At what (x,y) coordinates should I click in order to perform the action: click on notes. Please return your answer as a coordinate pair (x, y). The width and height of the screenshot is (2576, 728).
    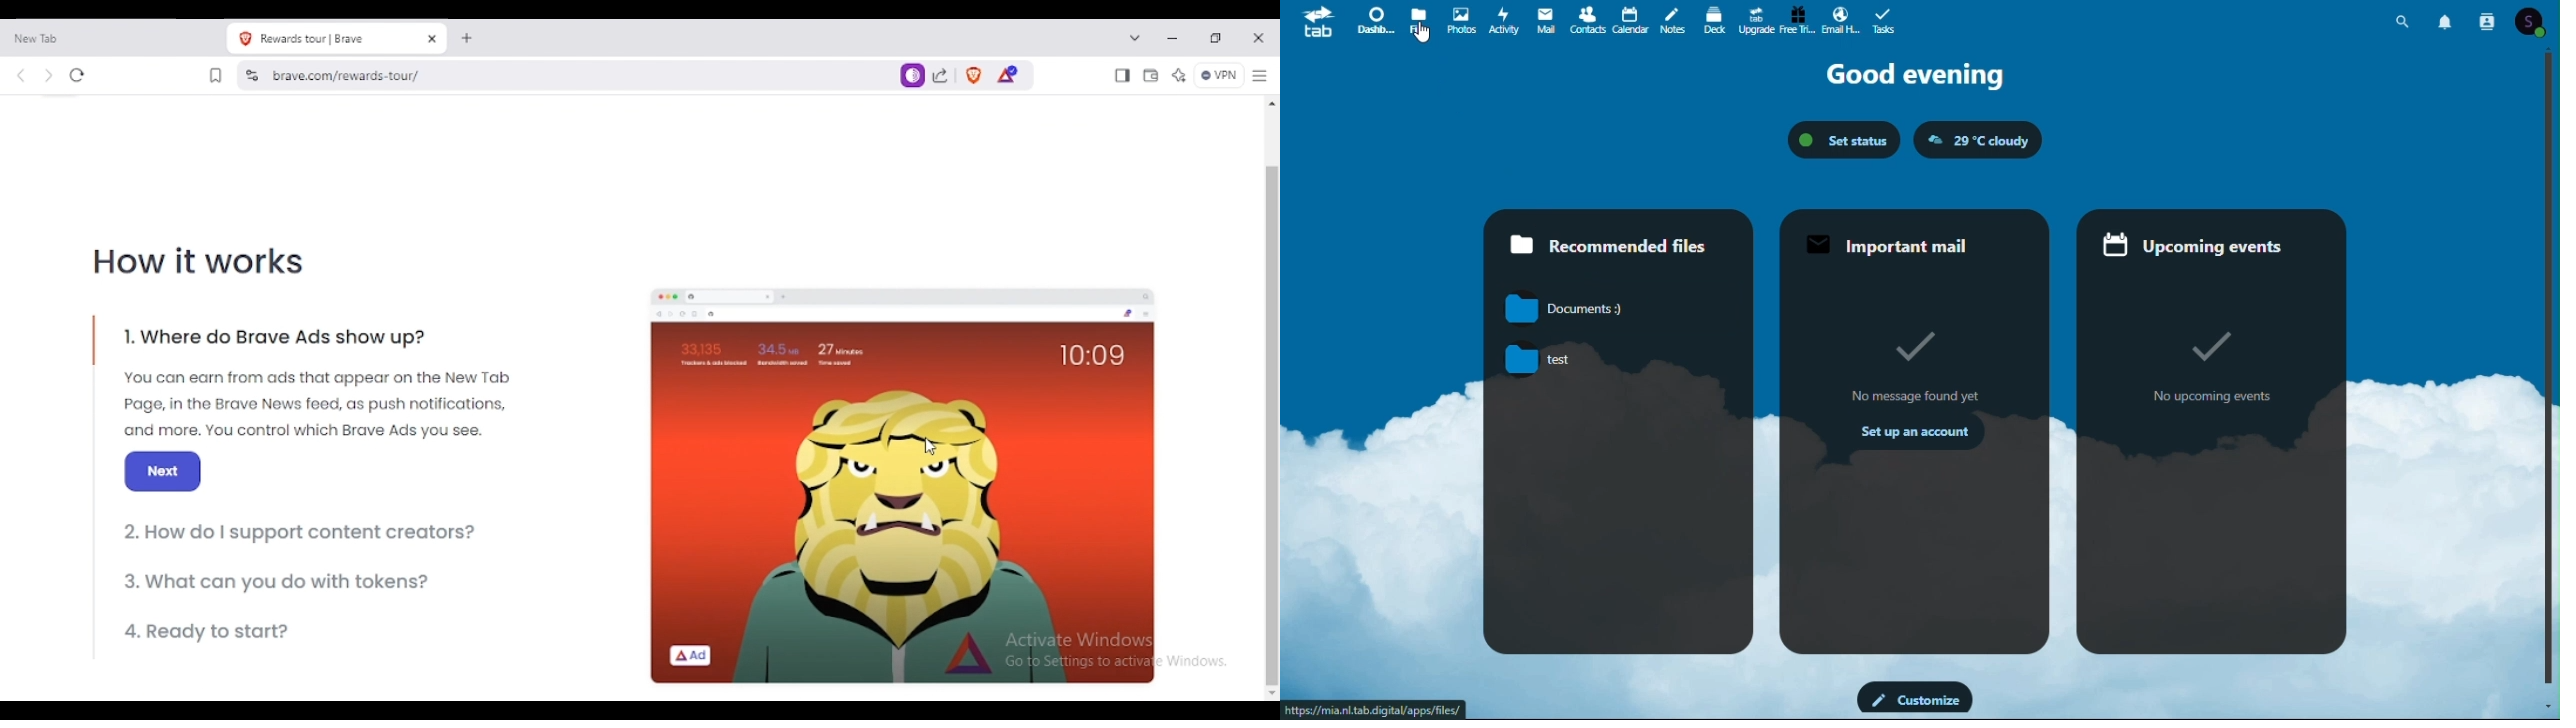
    Looking at the image, I should click on (1671, 20).